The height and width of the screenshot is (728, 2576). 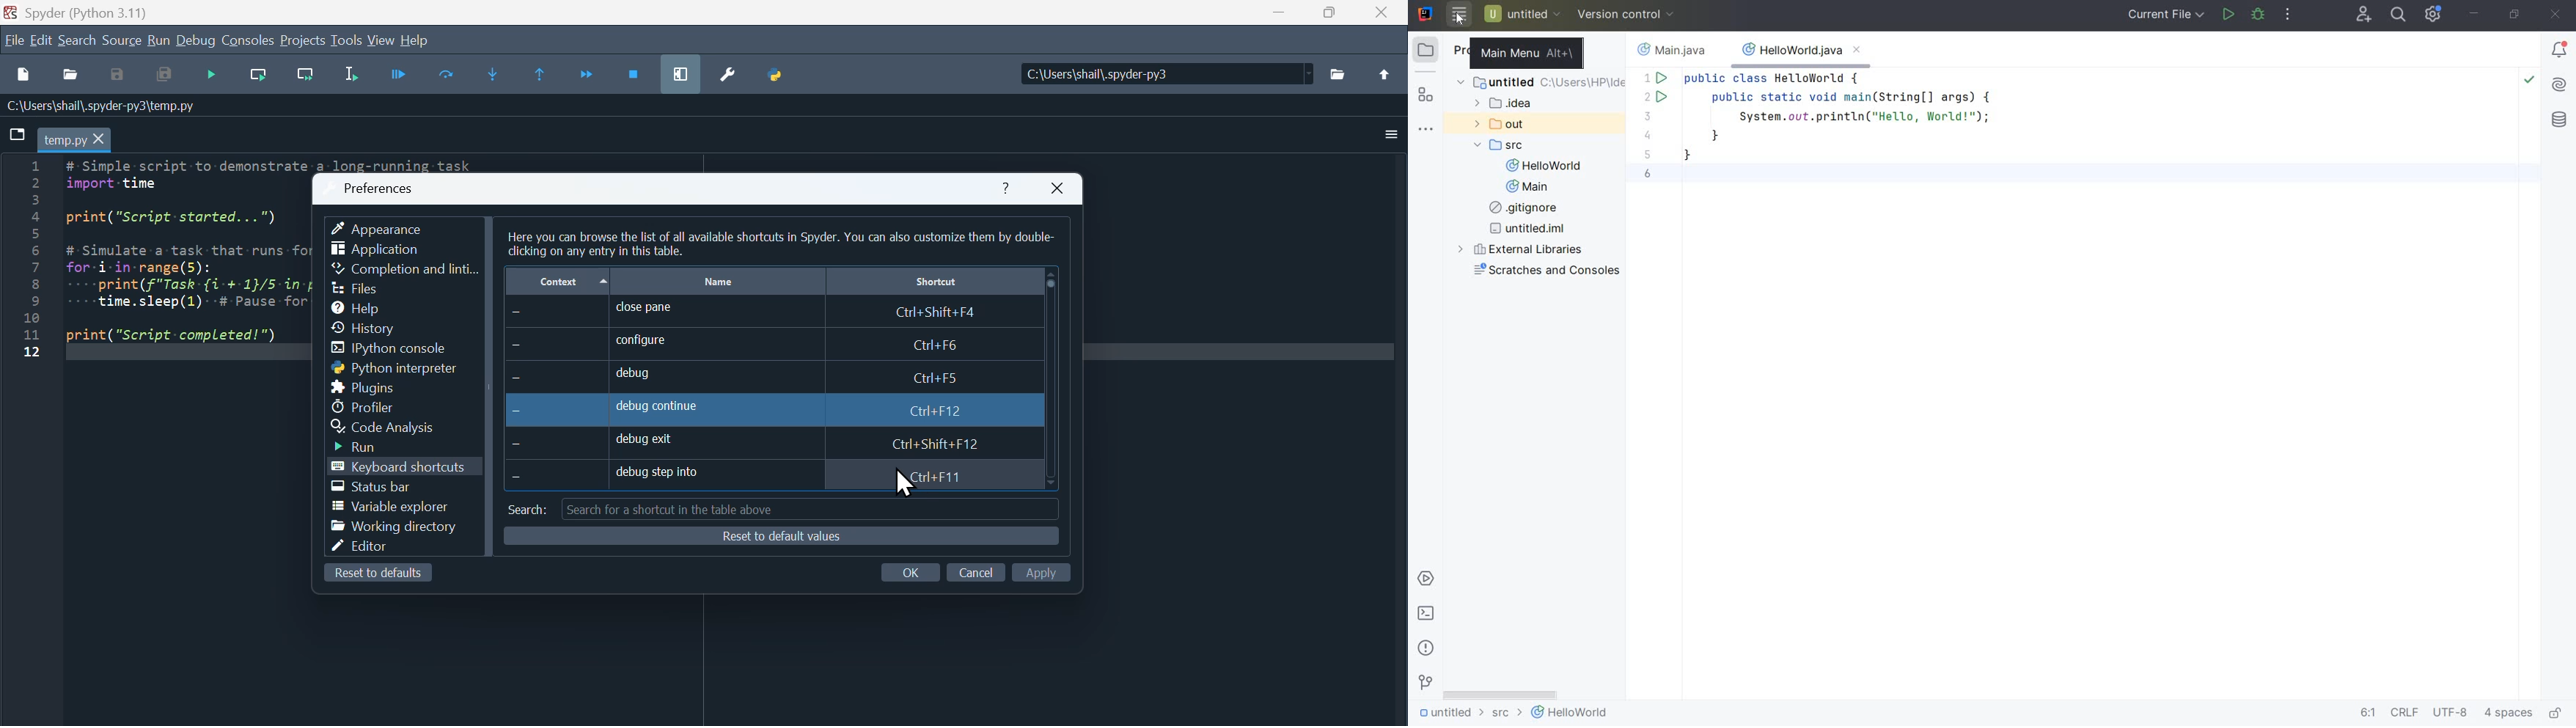 I want to click on Upload file, so click(x=1390, y=73).